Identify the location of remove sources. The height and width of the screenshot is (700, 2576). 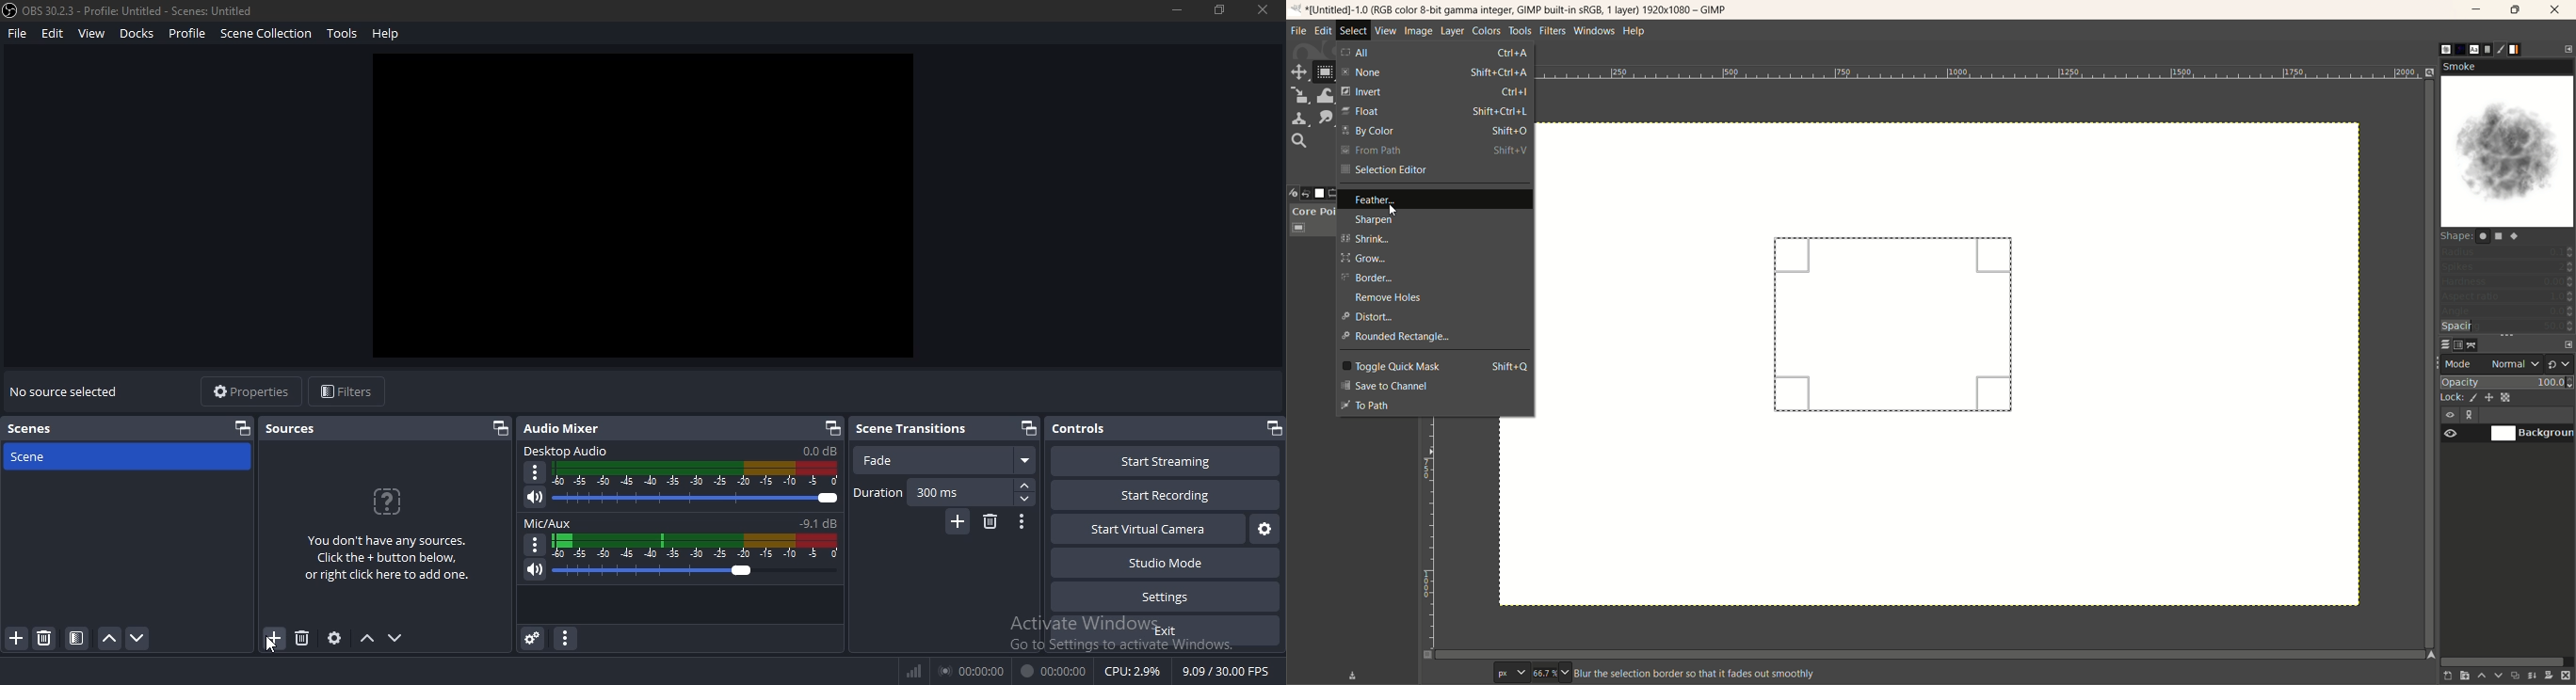
(304, 638).